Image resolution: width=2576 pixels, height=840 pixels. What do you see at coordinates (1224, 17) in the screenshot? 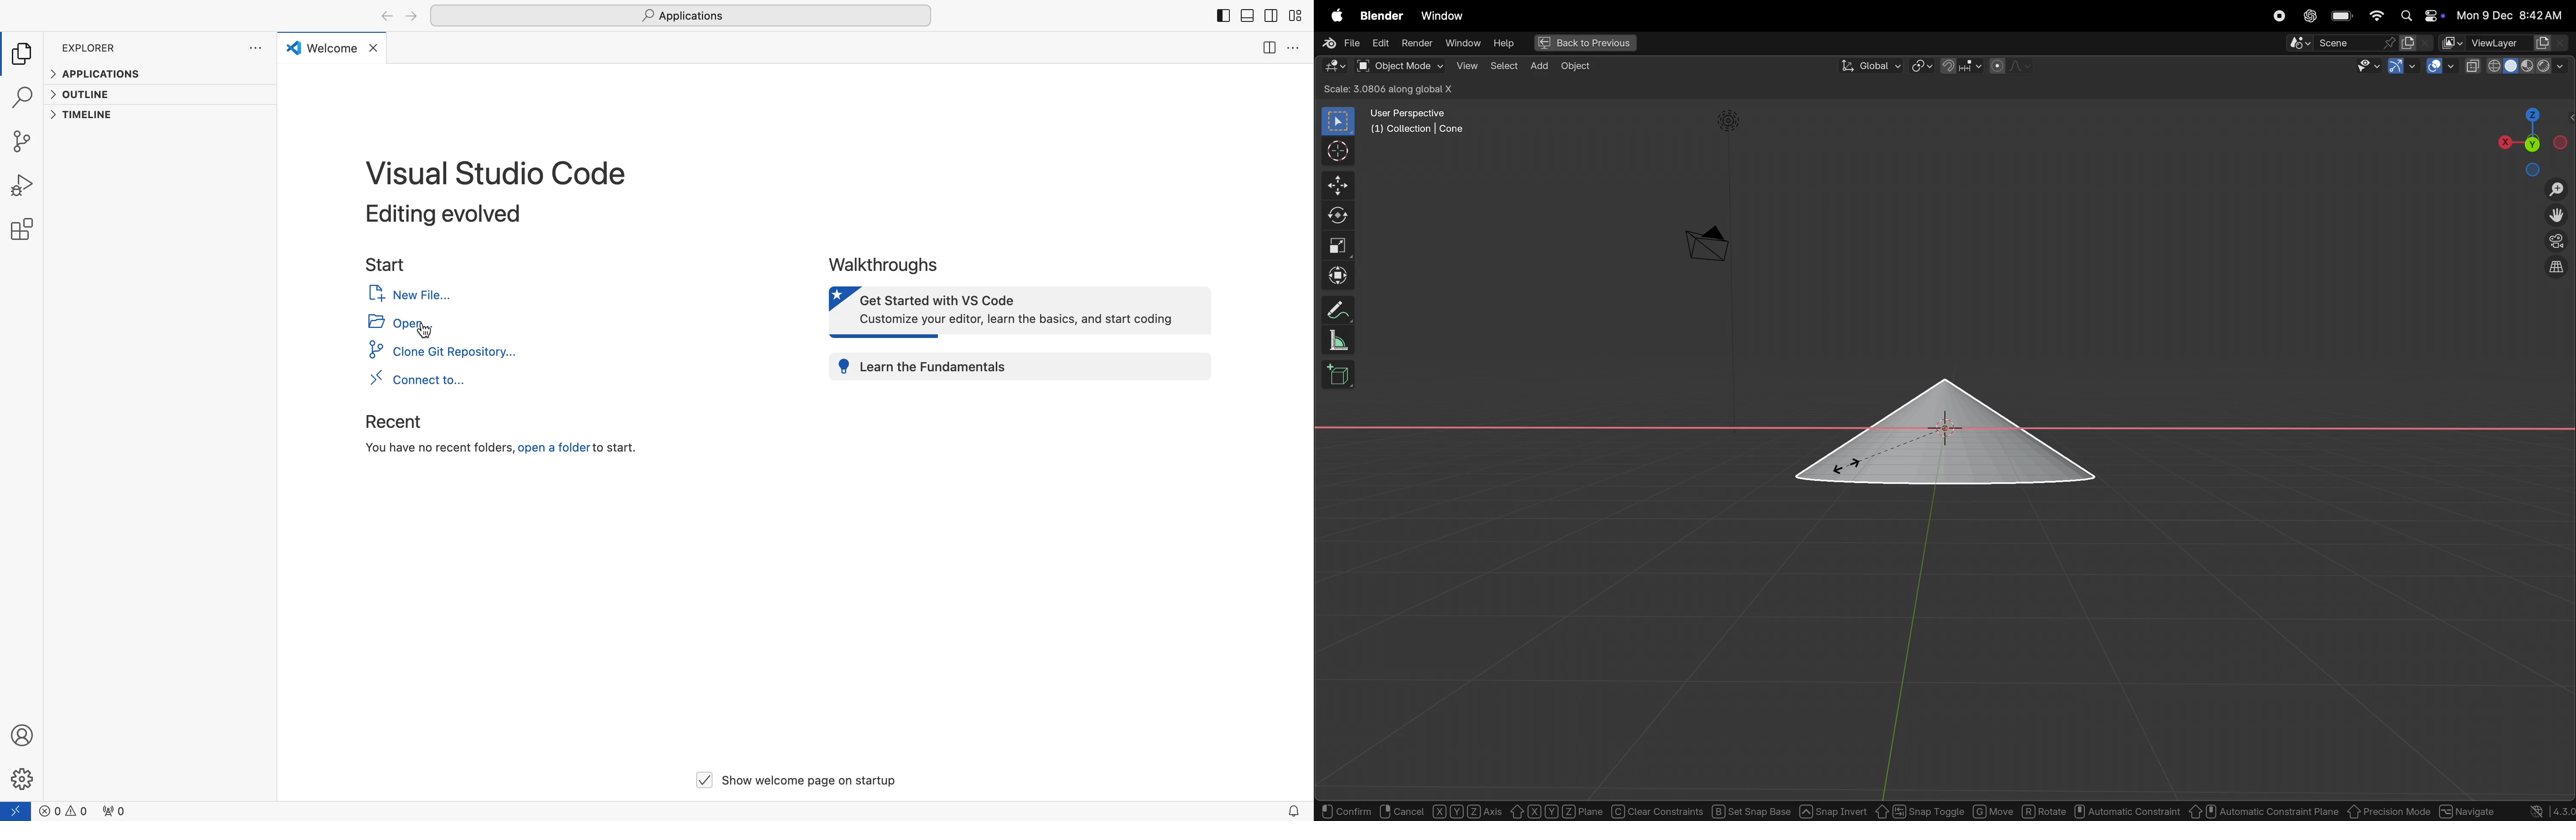
I see `toggle primary side bar` at bounding box center [1224, 17].